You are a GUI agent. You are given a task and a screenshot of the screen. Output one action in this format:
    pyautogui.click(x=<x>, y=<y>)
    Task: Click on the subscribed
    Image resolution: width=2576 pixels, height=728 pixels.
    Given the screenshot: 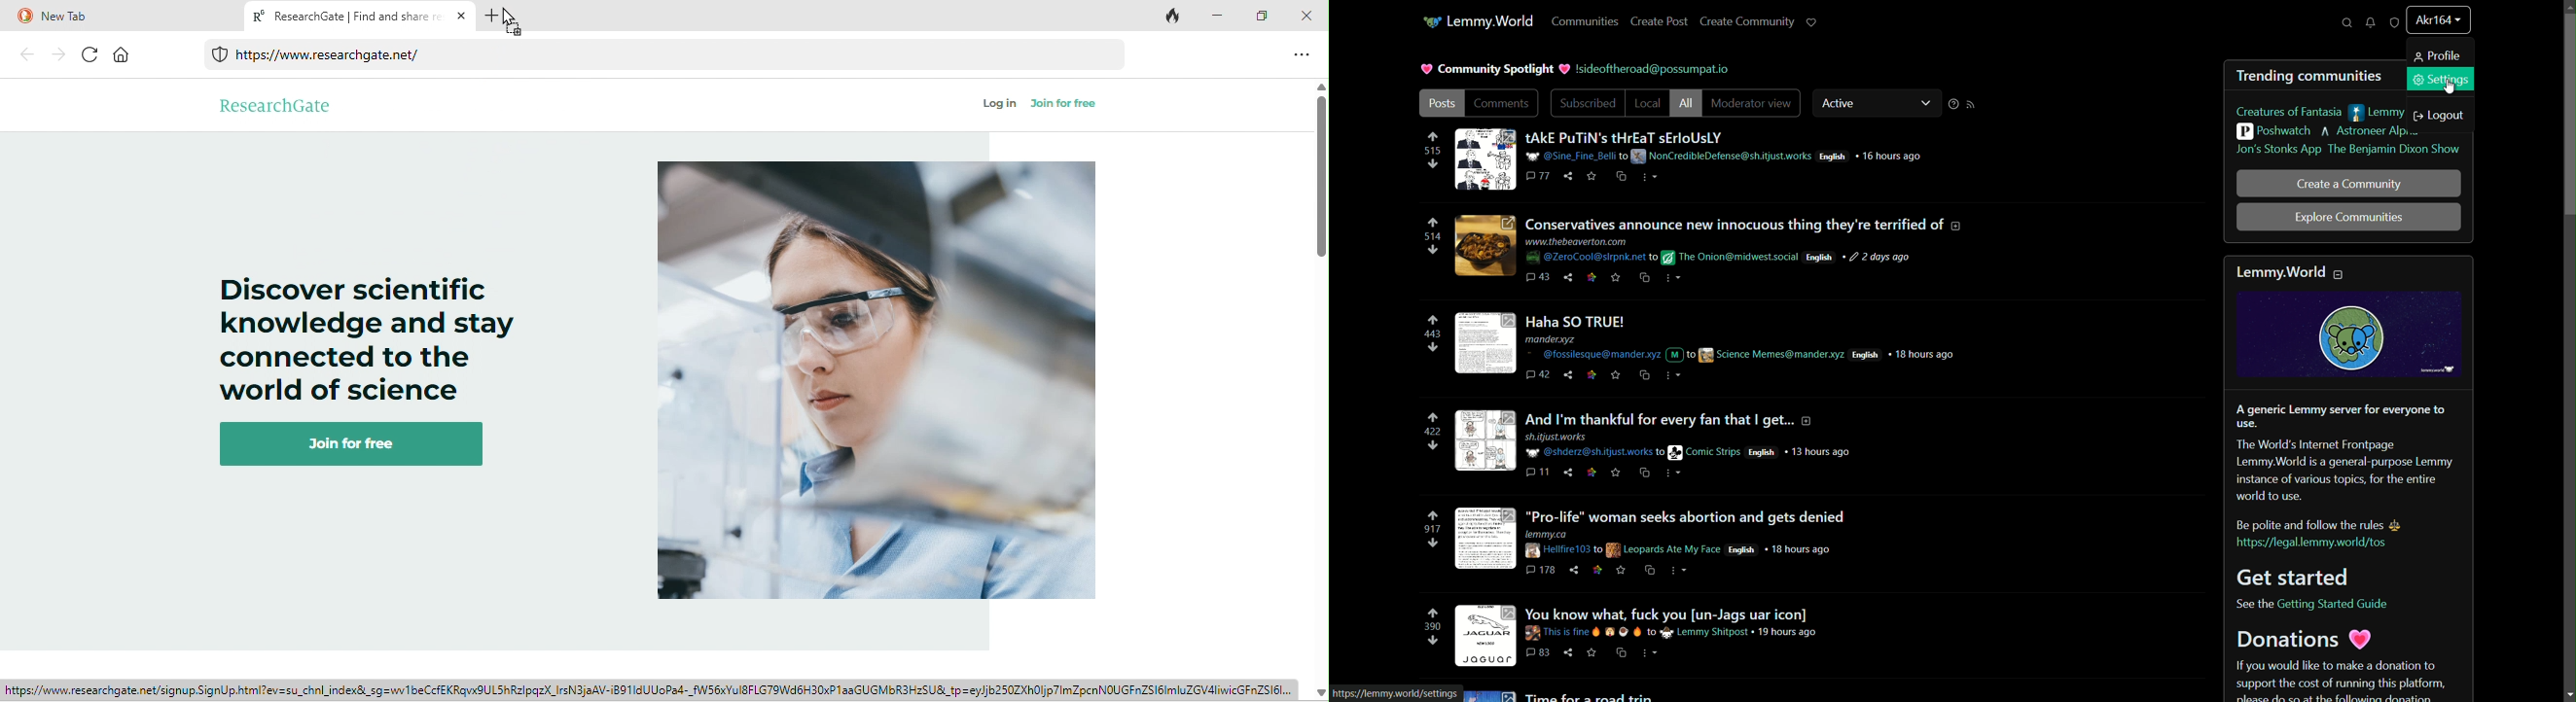 What is the action you would take?
    pyautogui.click(x=1586, y=102)
    